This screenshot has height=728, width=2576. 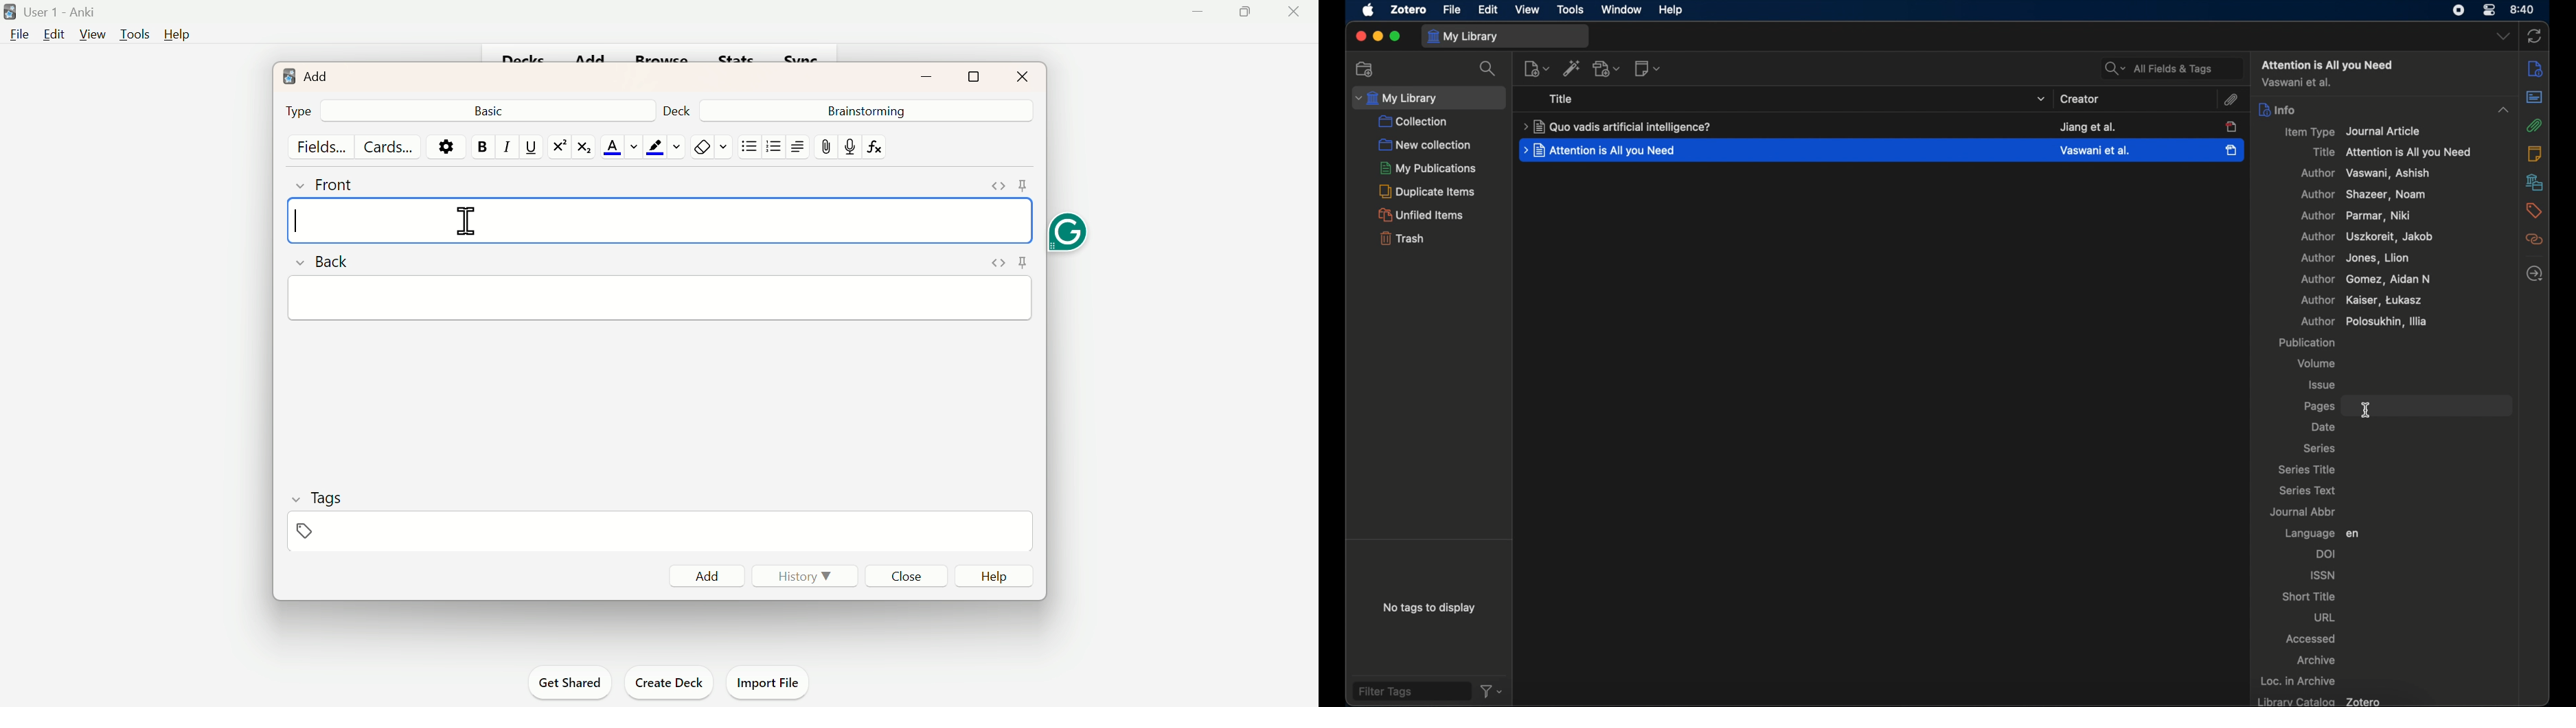 I want to click on creator name, so click(x=2088, y=126).